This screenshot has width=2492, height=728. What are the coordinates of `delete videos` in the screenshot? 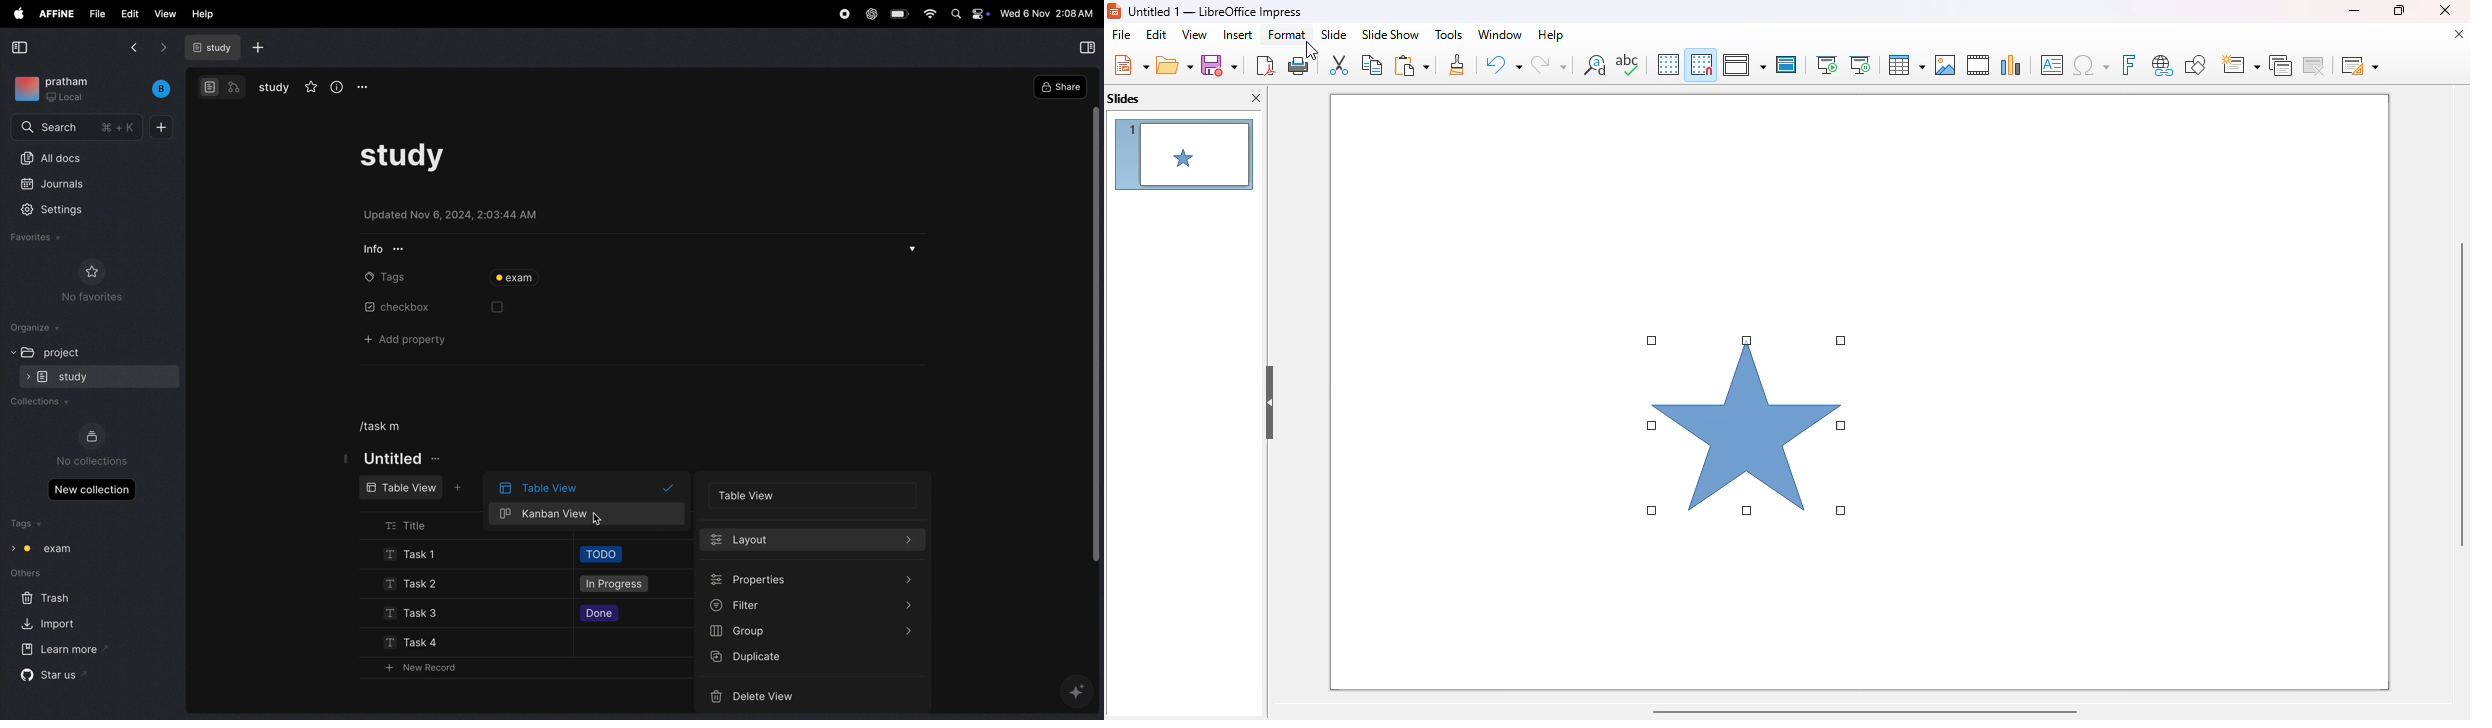 It's located at (803, 696).